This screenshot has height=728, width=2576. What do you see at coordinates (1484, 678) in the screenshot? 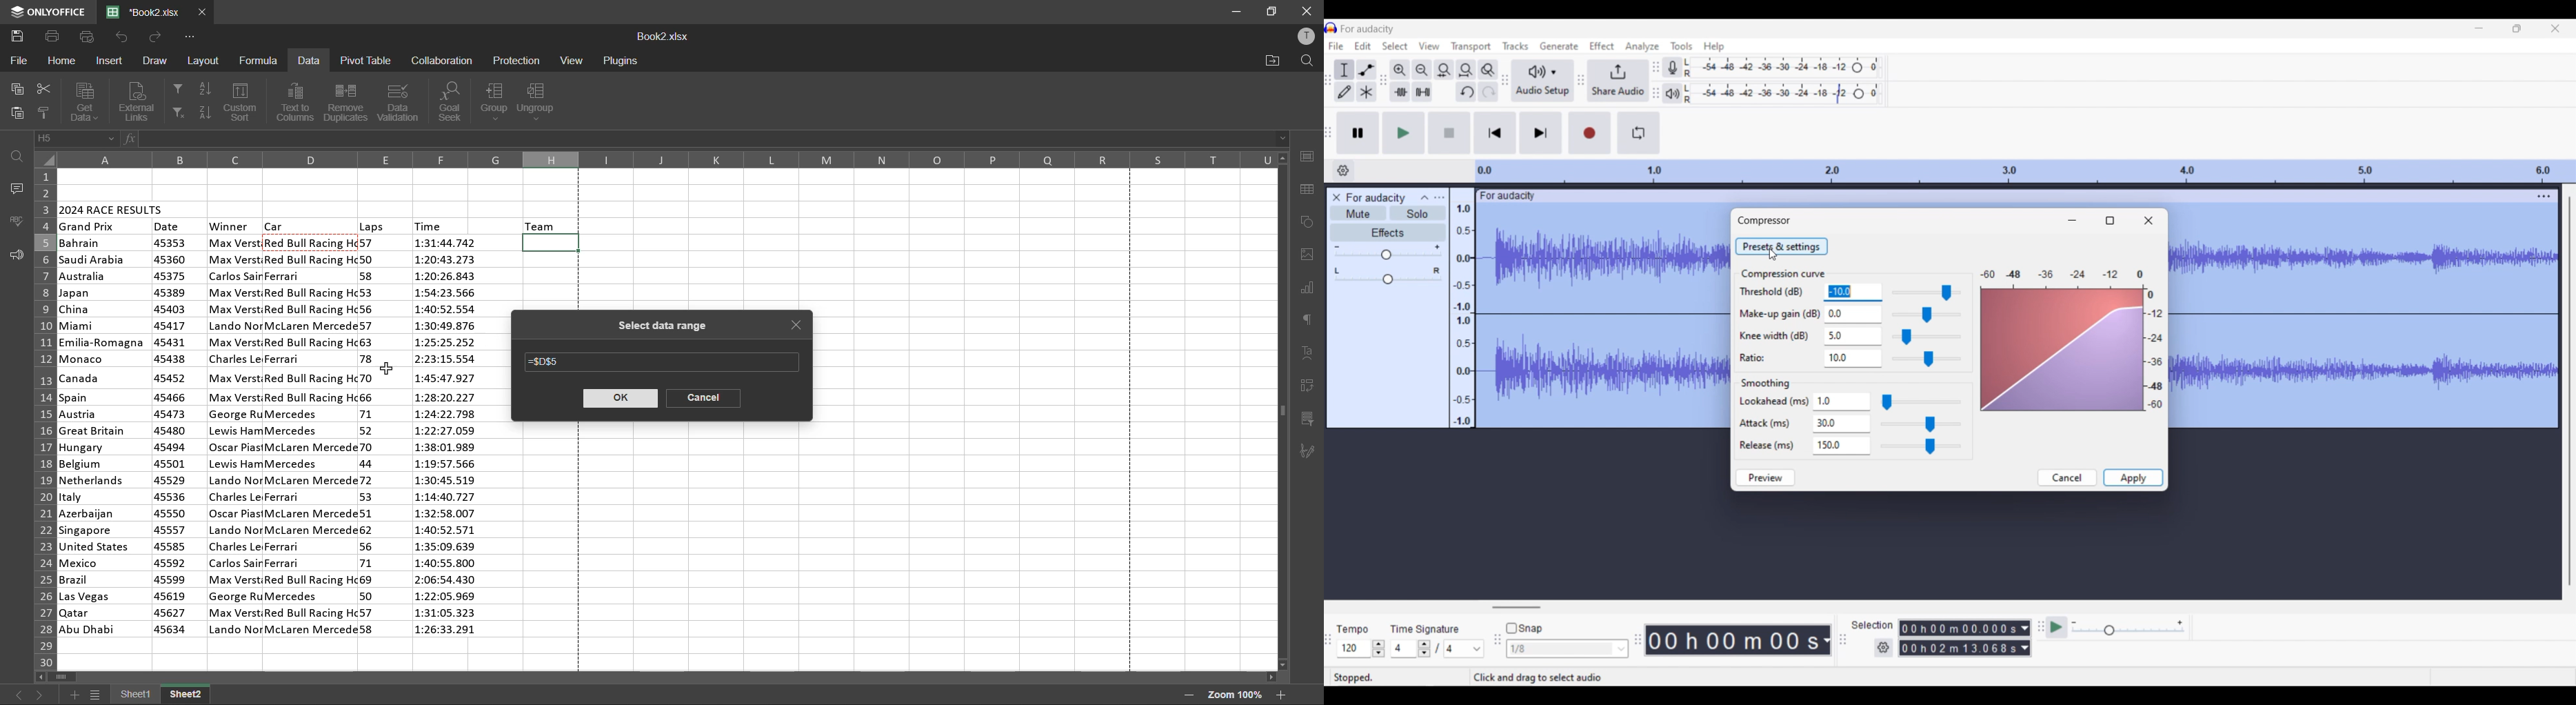
I see `Stopped. Click and drag to select audio` at bounding box center [1484, 678].